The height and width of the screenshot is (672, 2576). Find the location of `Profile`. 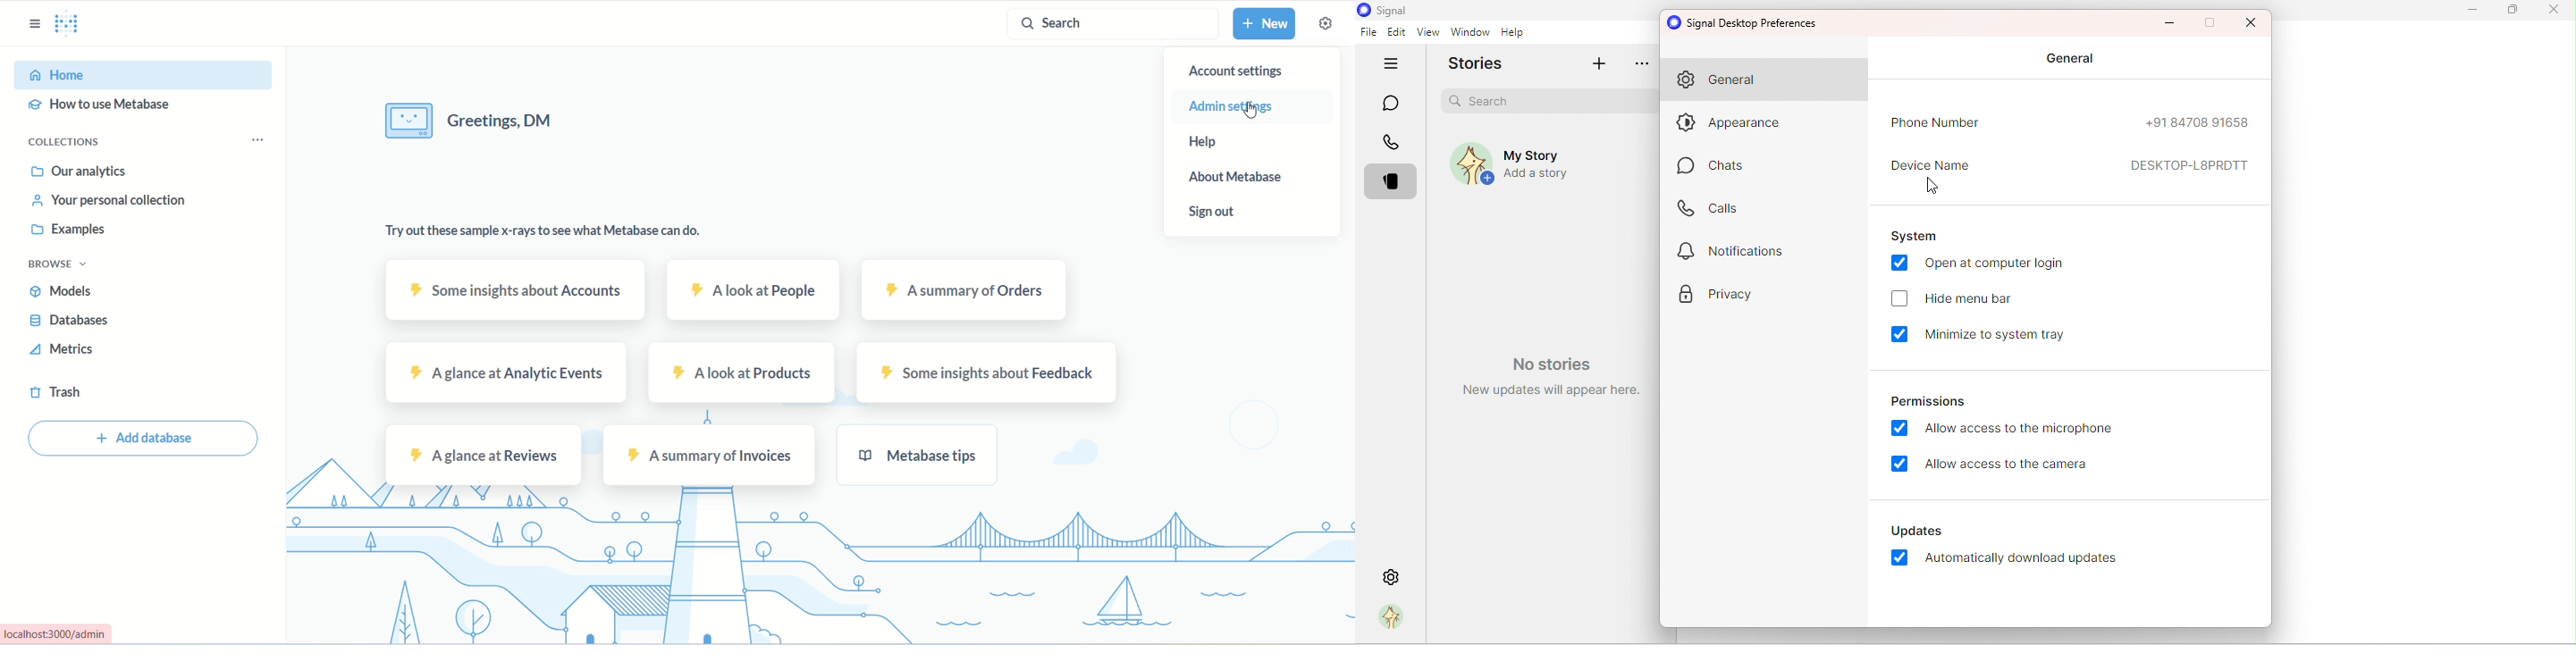

Profile is located at coordinates (1395, 619).